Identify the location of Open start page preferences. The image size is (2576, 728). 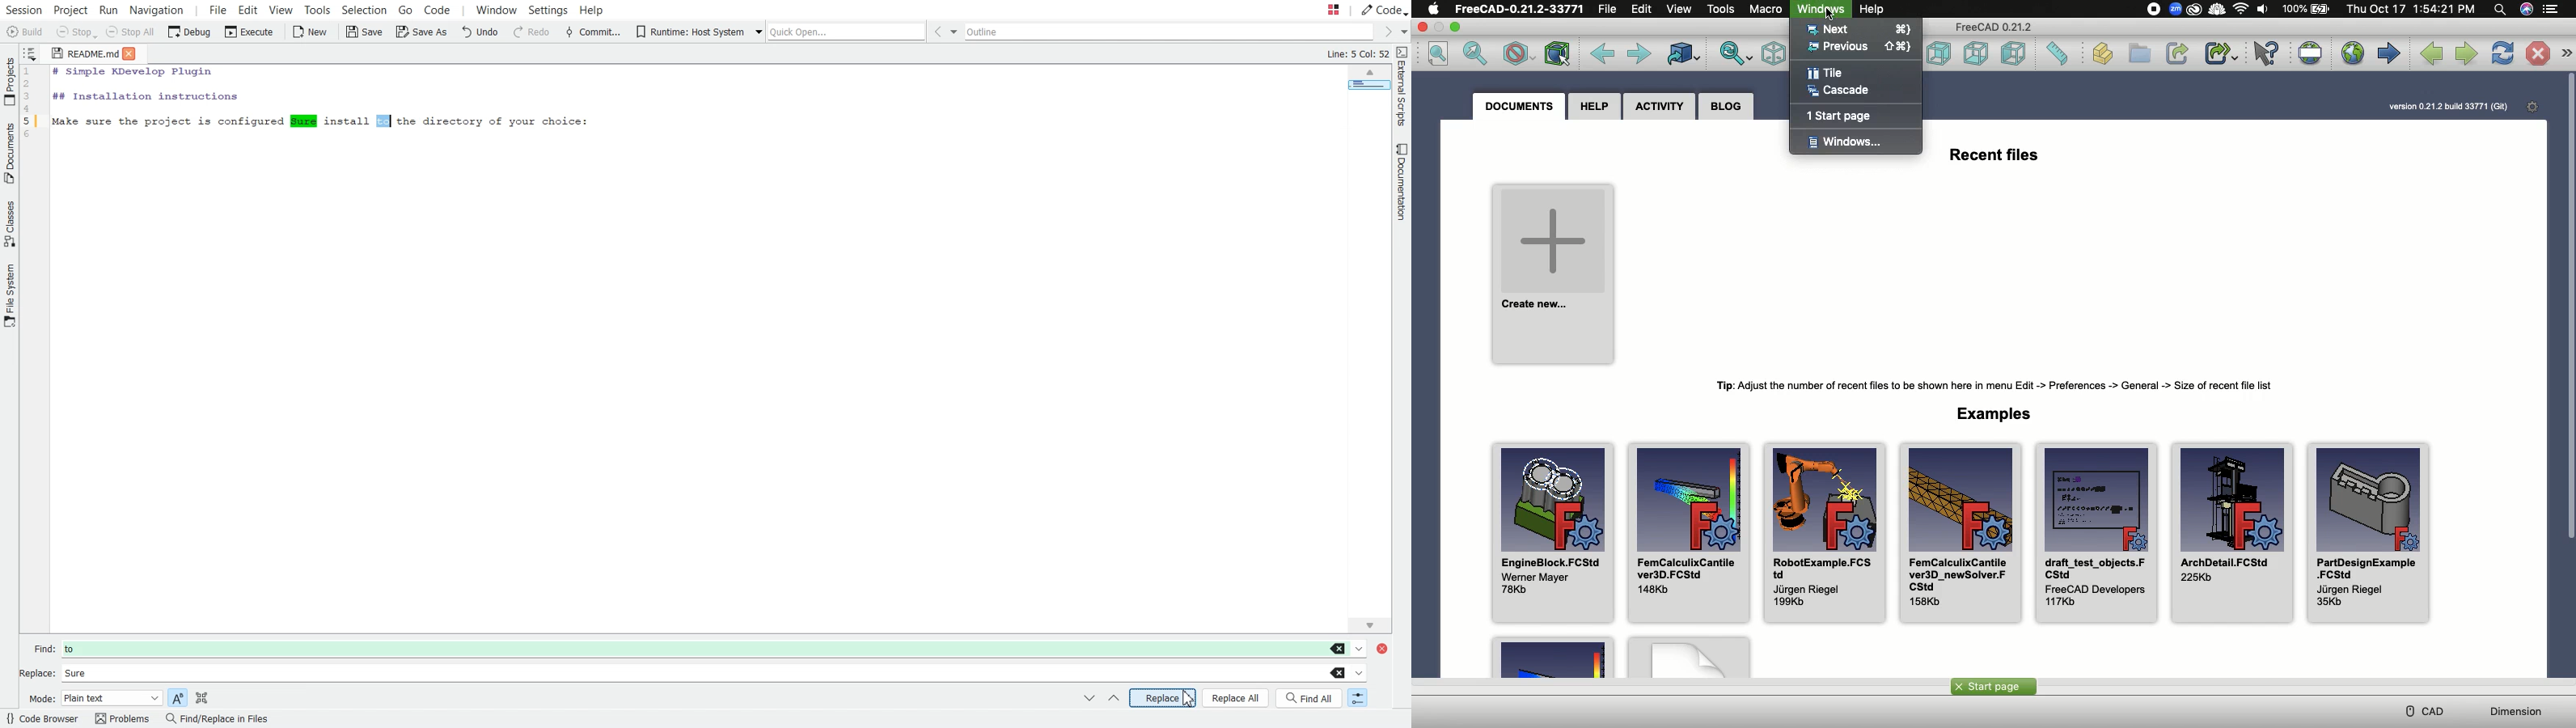
(2532, 108).